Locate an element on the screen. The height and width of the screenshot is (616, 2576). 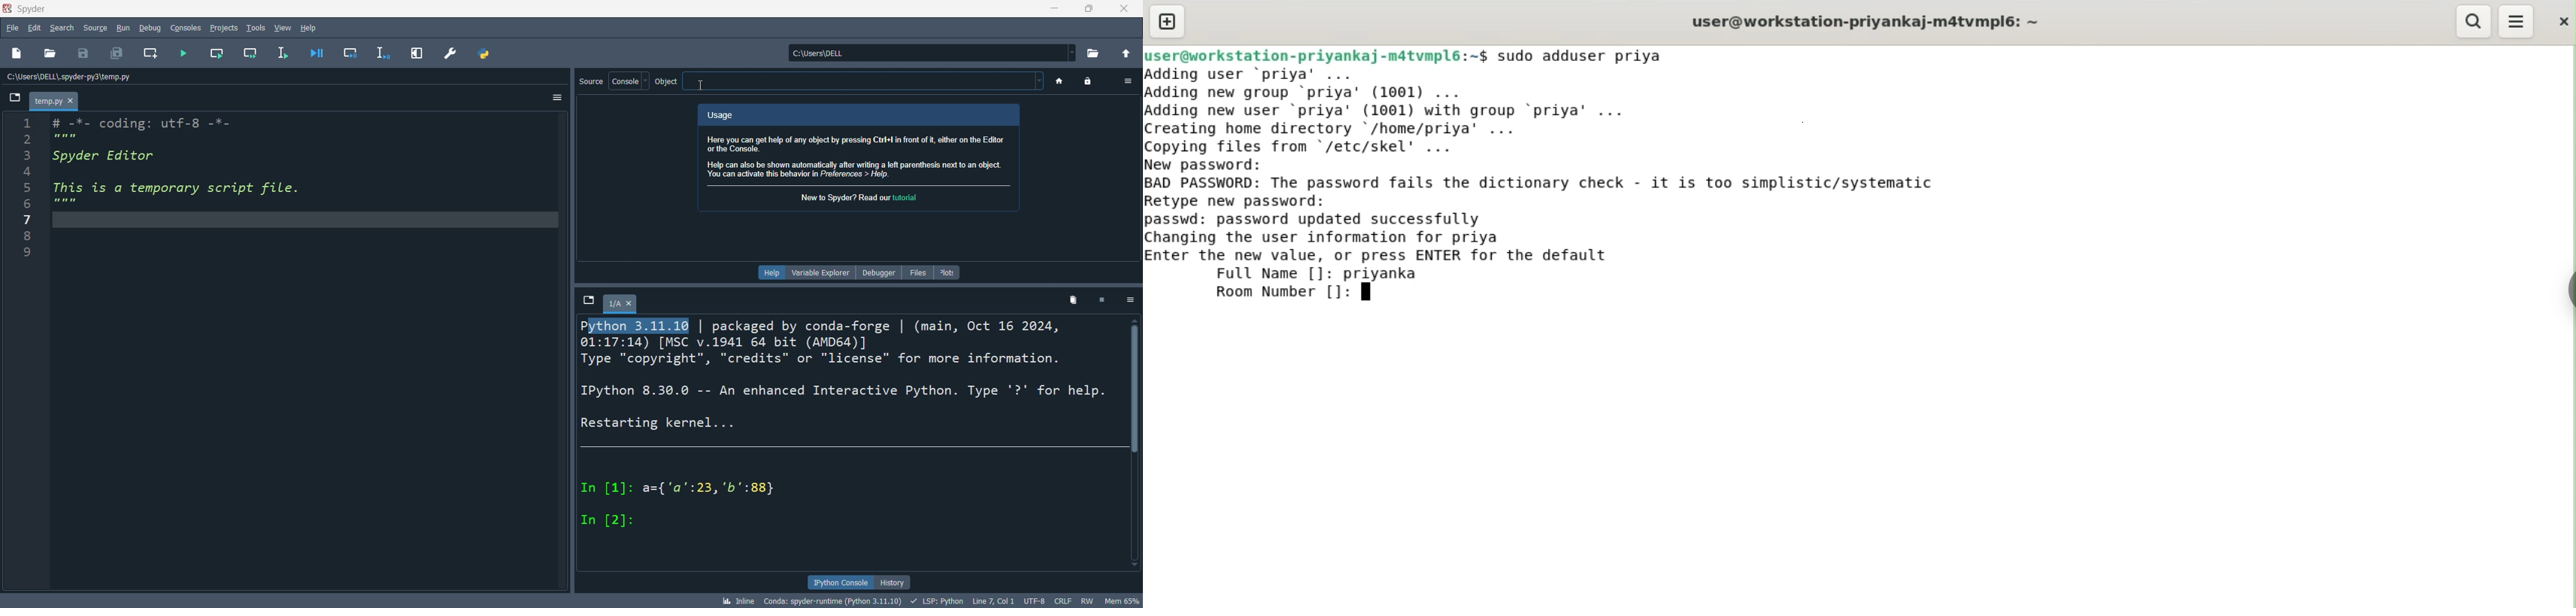
debug is located at coordinates (152, 26).